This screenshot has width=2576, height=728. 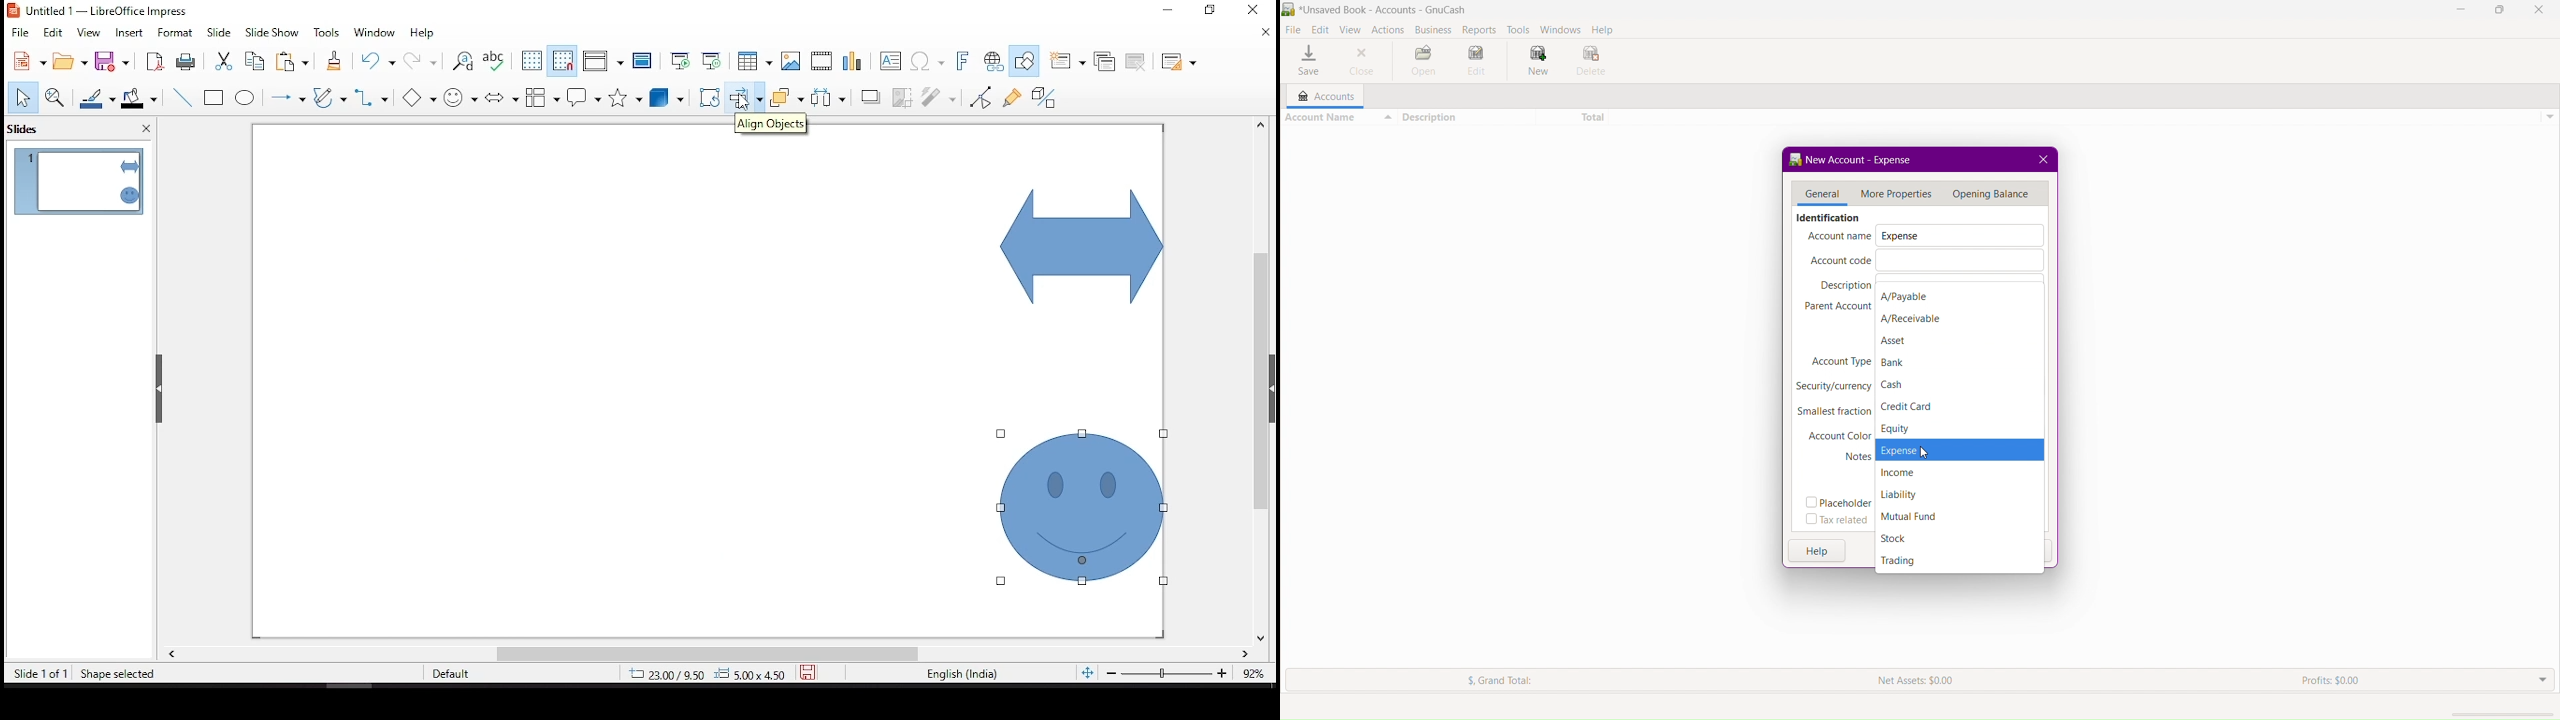 I want to click on More Properties, so click(x=1895, y=193).